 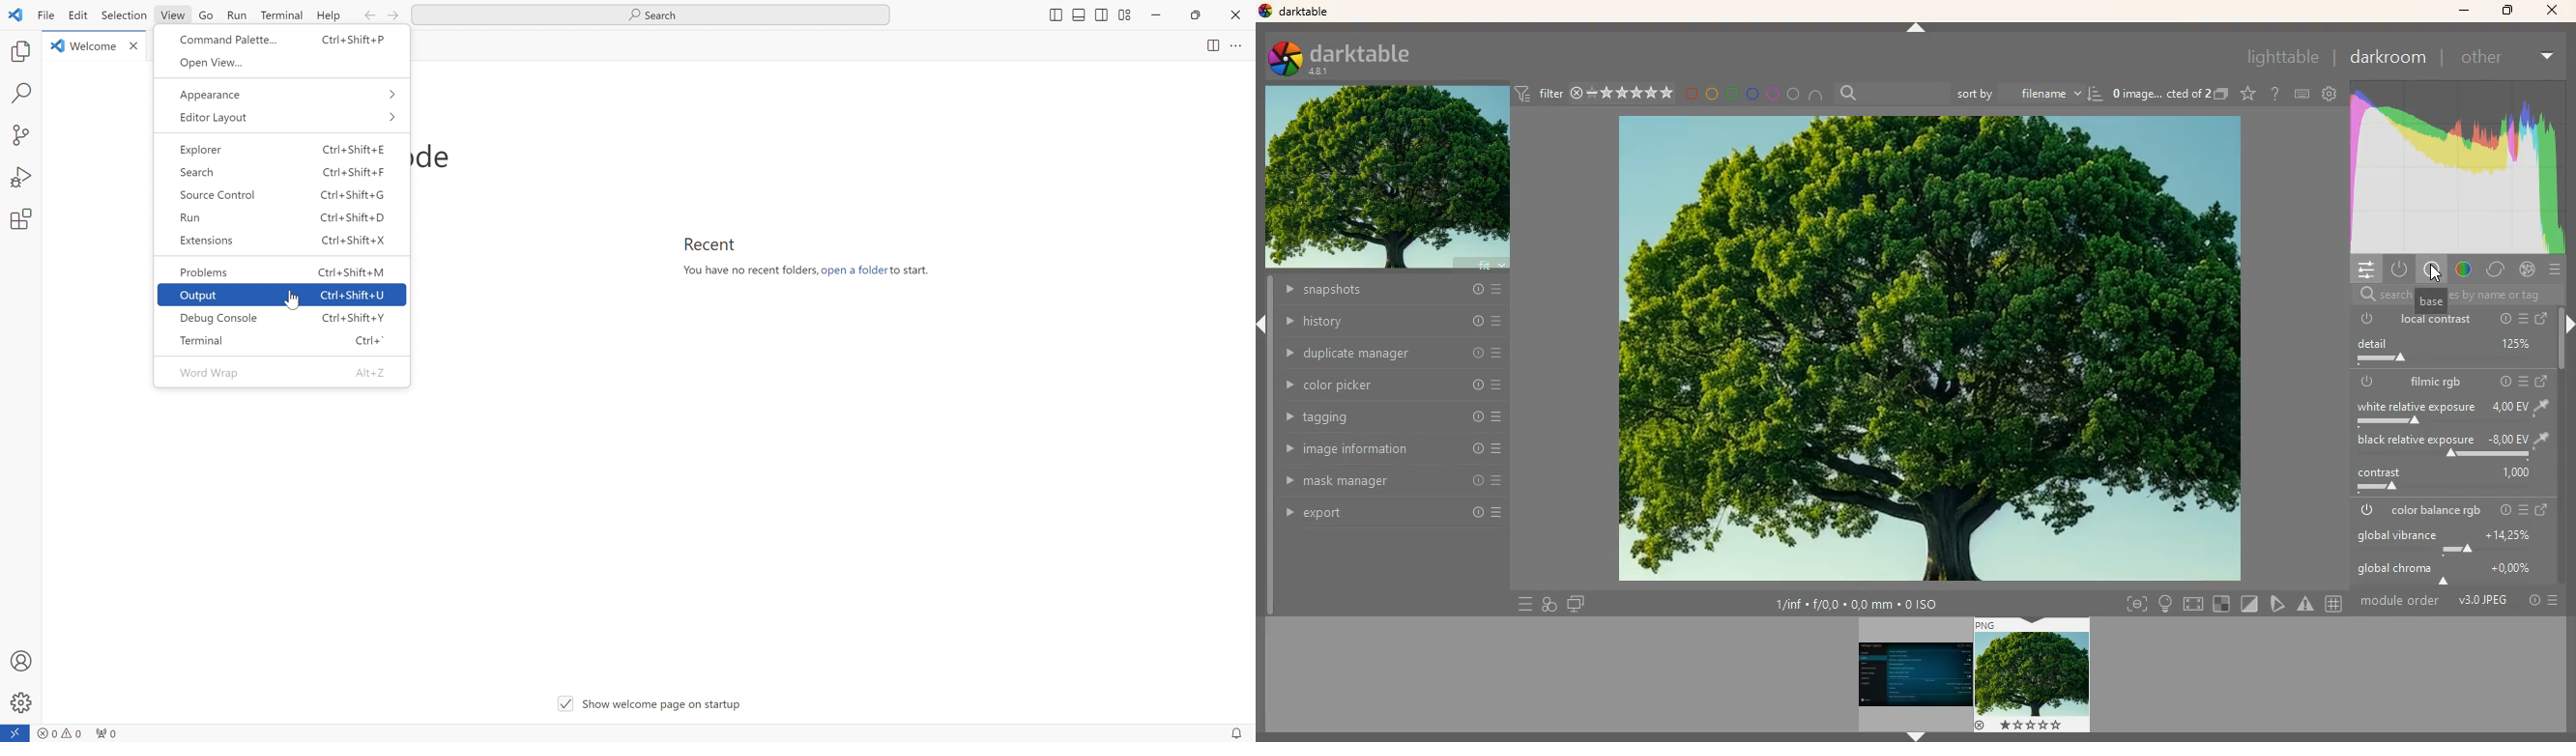 I want to click on search, so click(x=1892, y=91).